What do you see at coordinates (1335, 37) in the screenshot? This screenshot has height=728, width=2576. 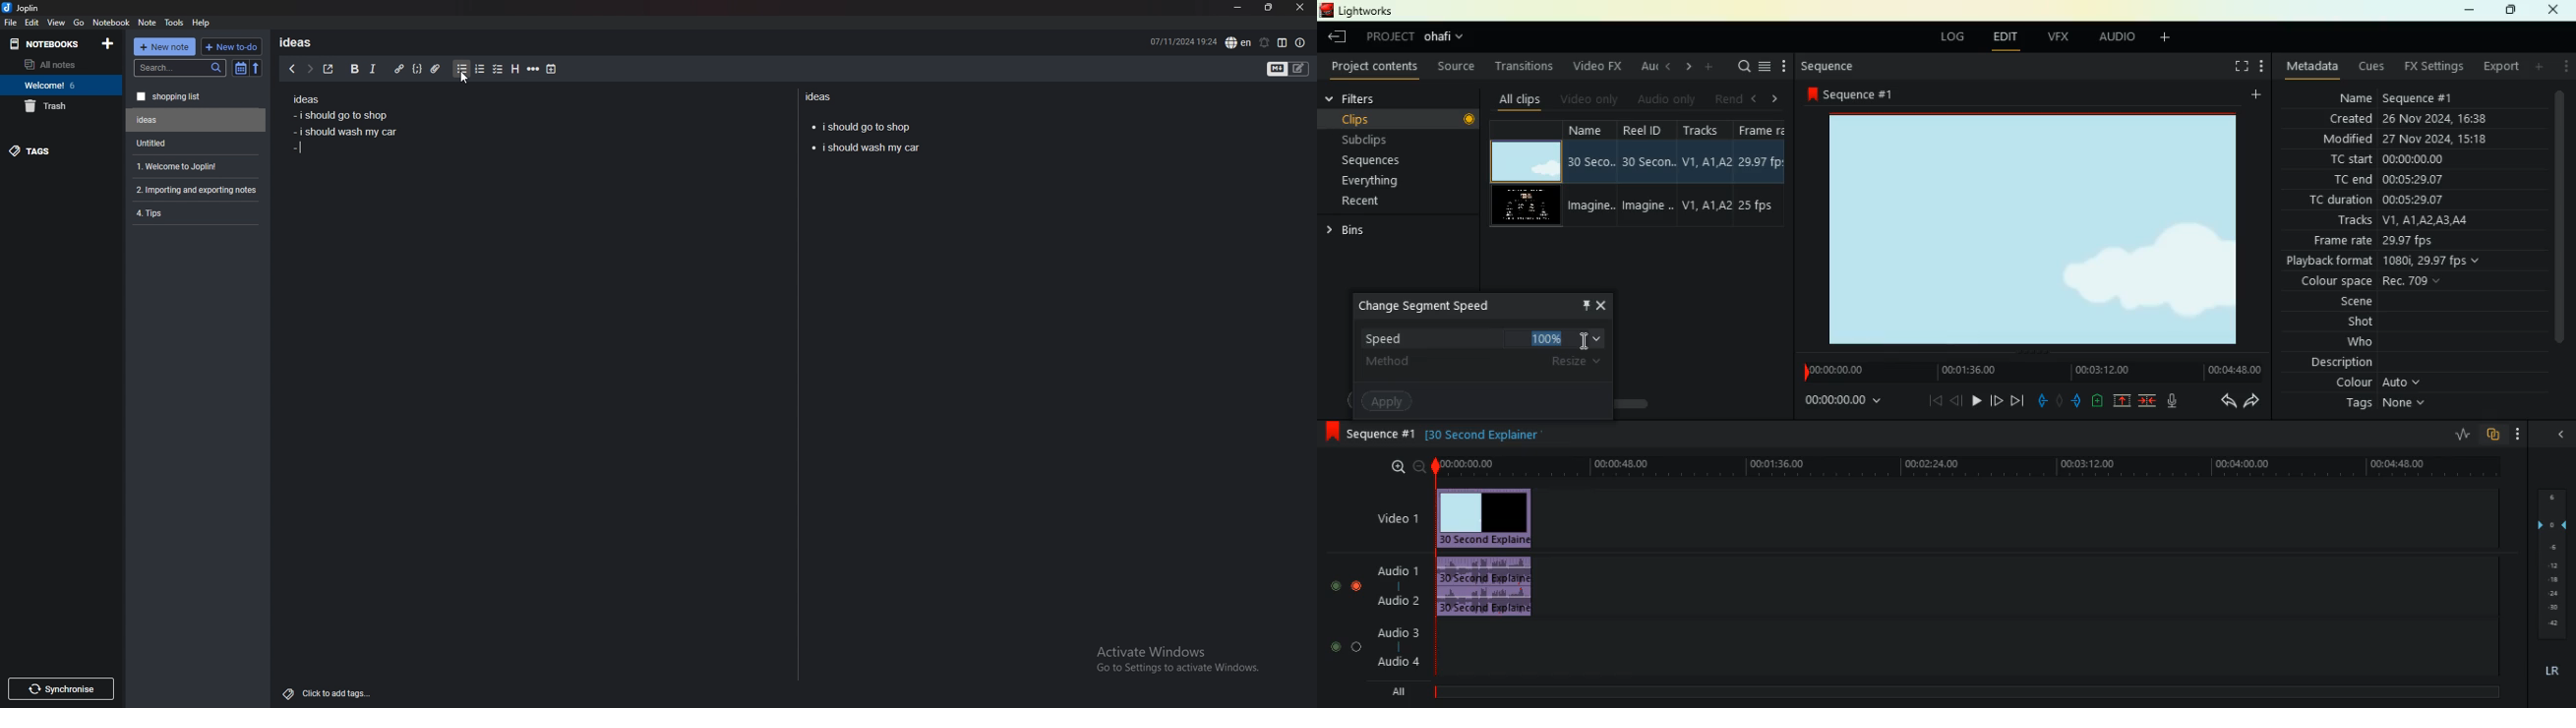 I see `back` at bounding box center [1335, 37].